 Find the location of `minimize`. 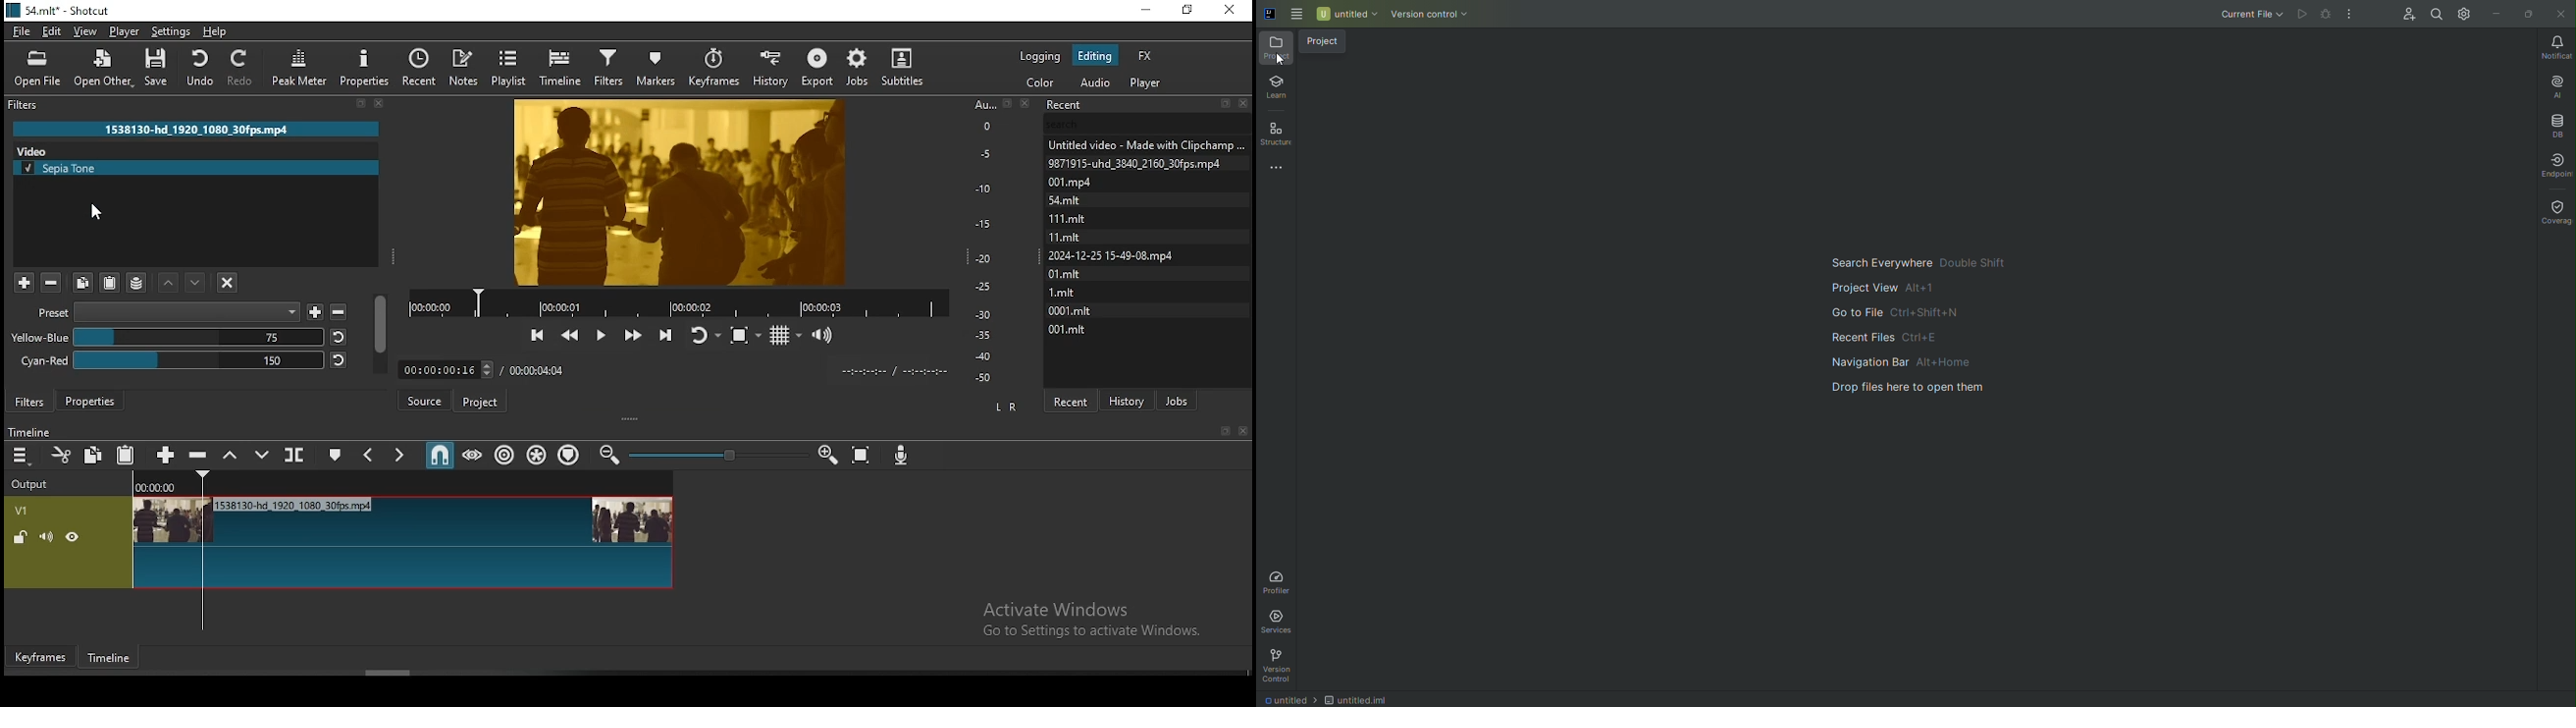

minimize is located at coordinates (1147, 11).